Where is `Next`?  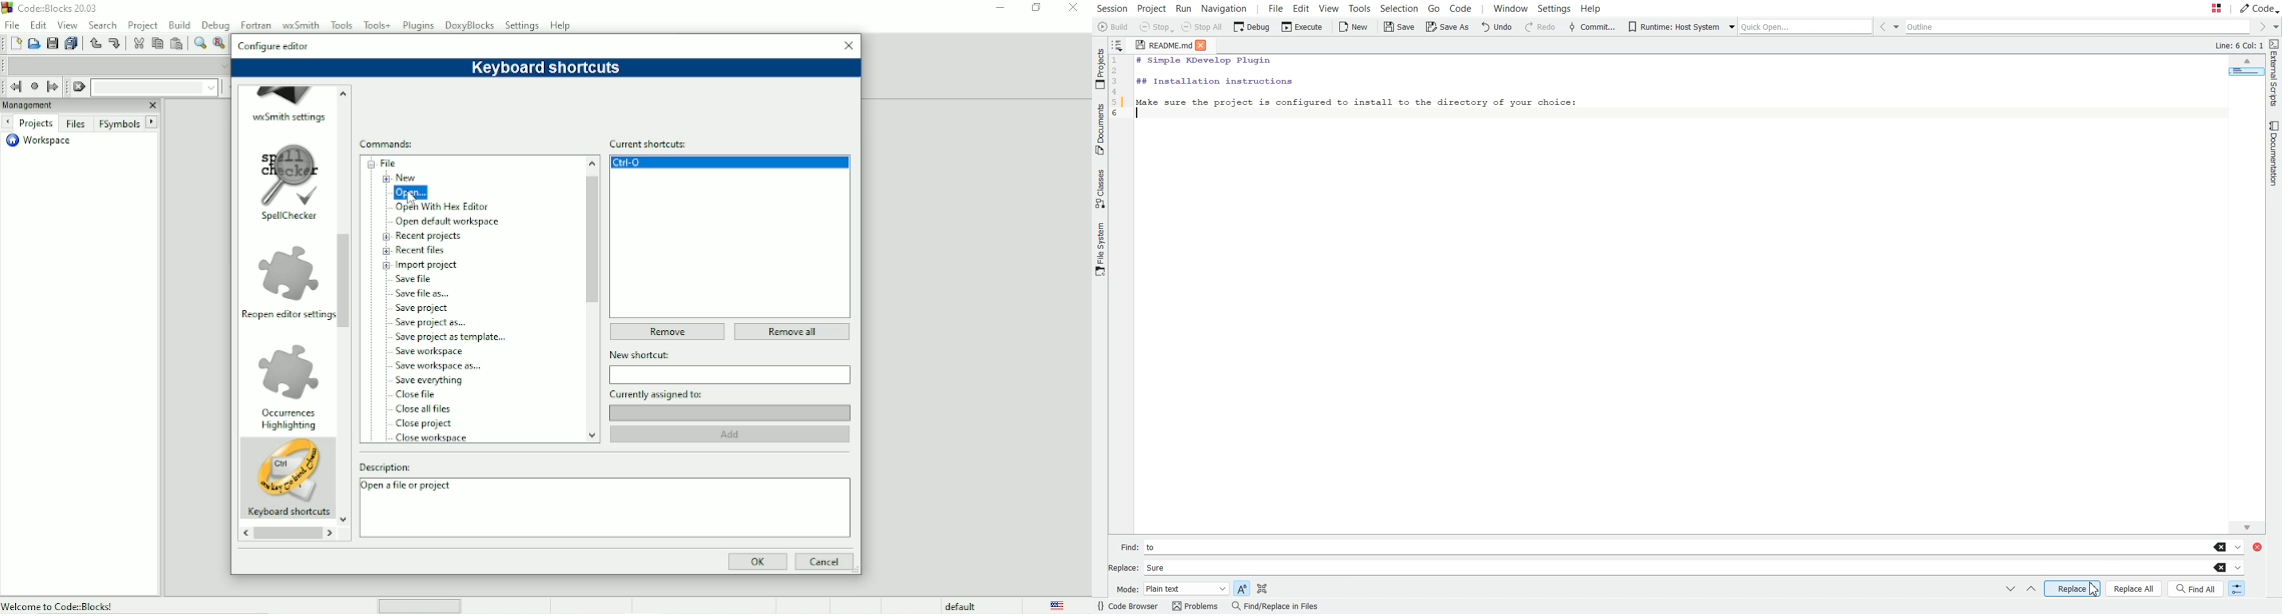
Next is located at coordinates (7, 123).